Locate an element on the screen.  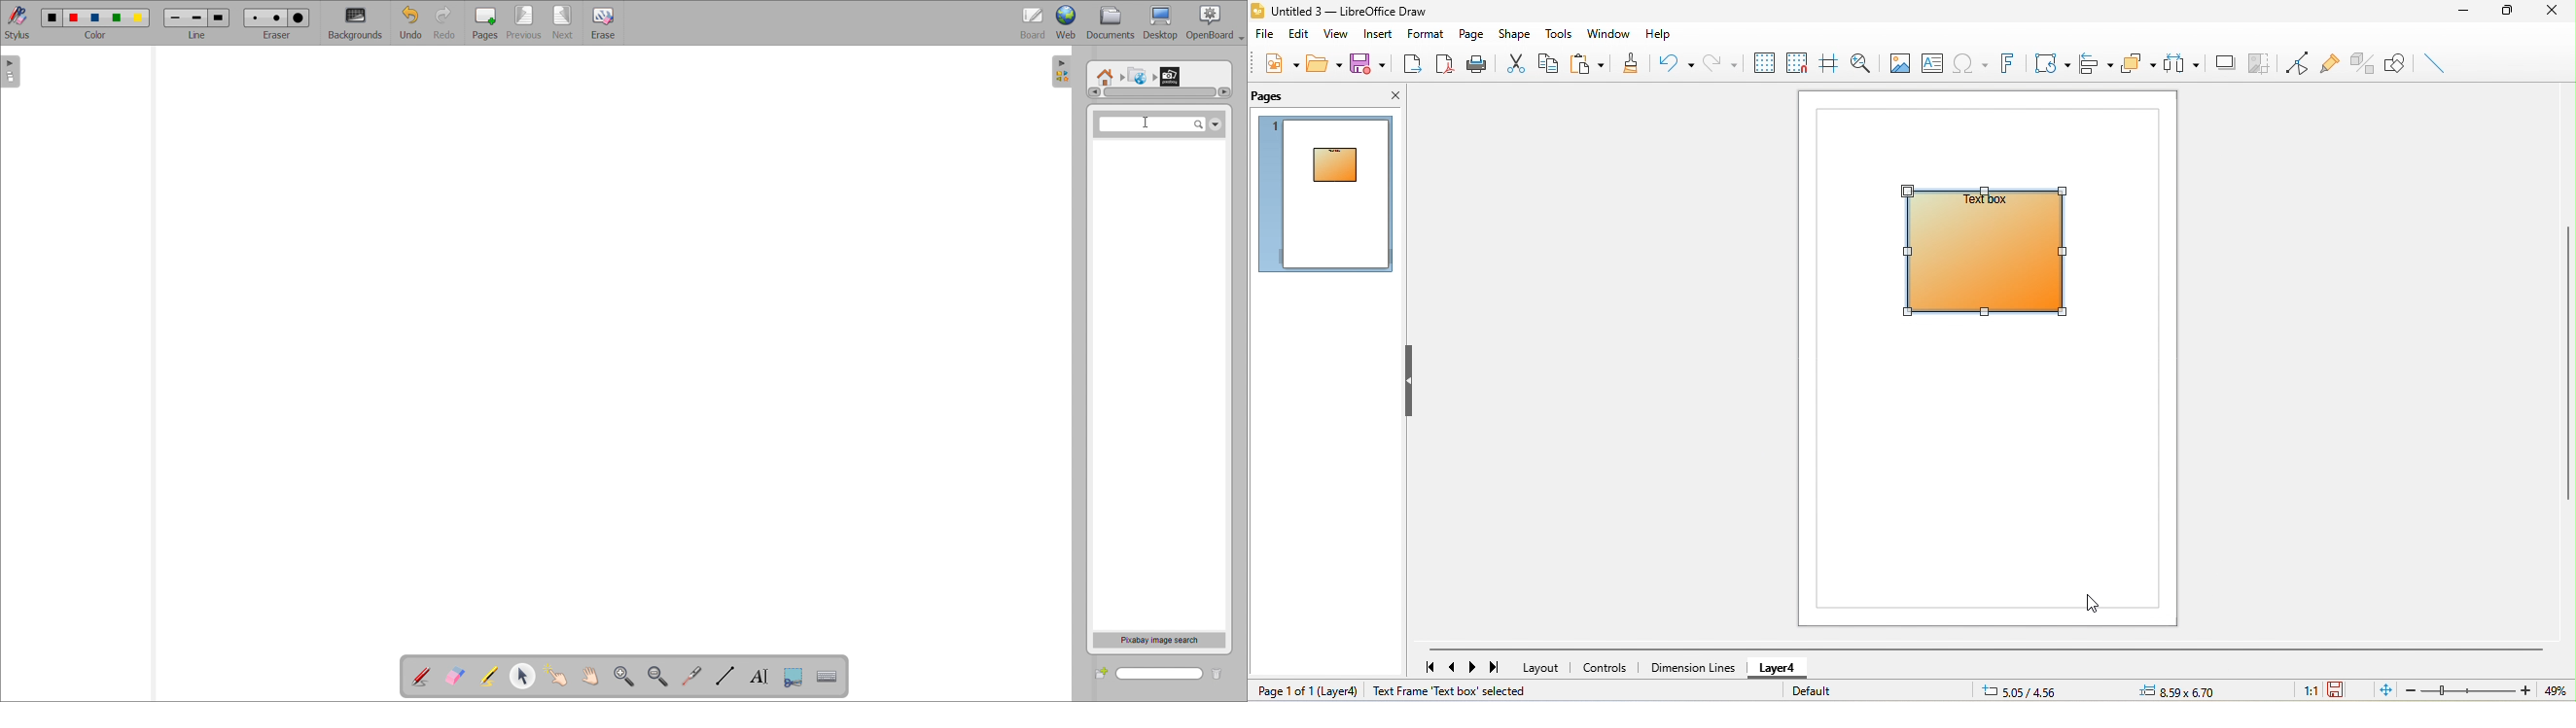
export is located at coordinates (1413, 63).